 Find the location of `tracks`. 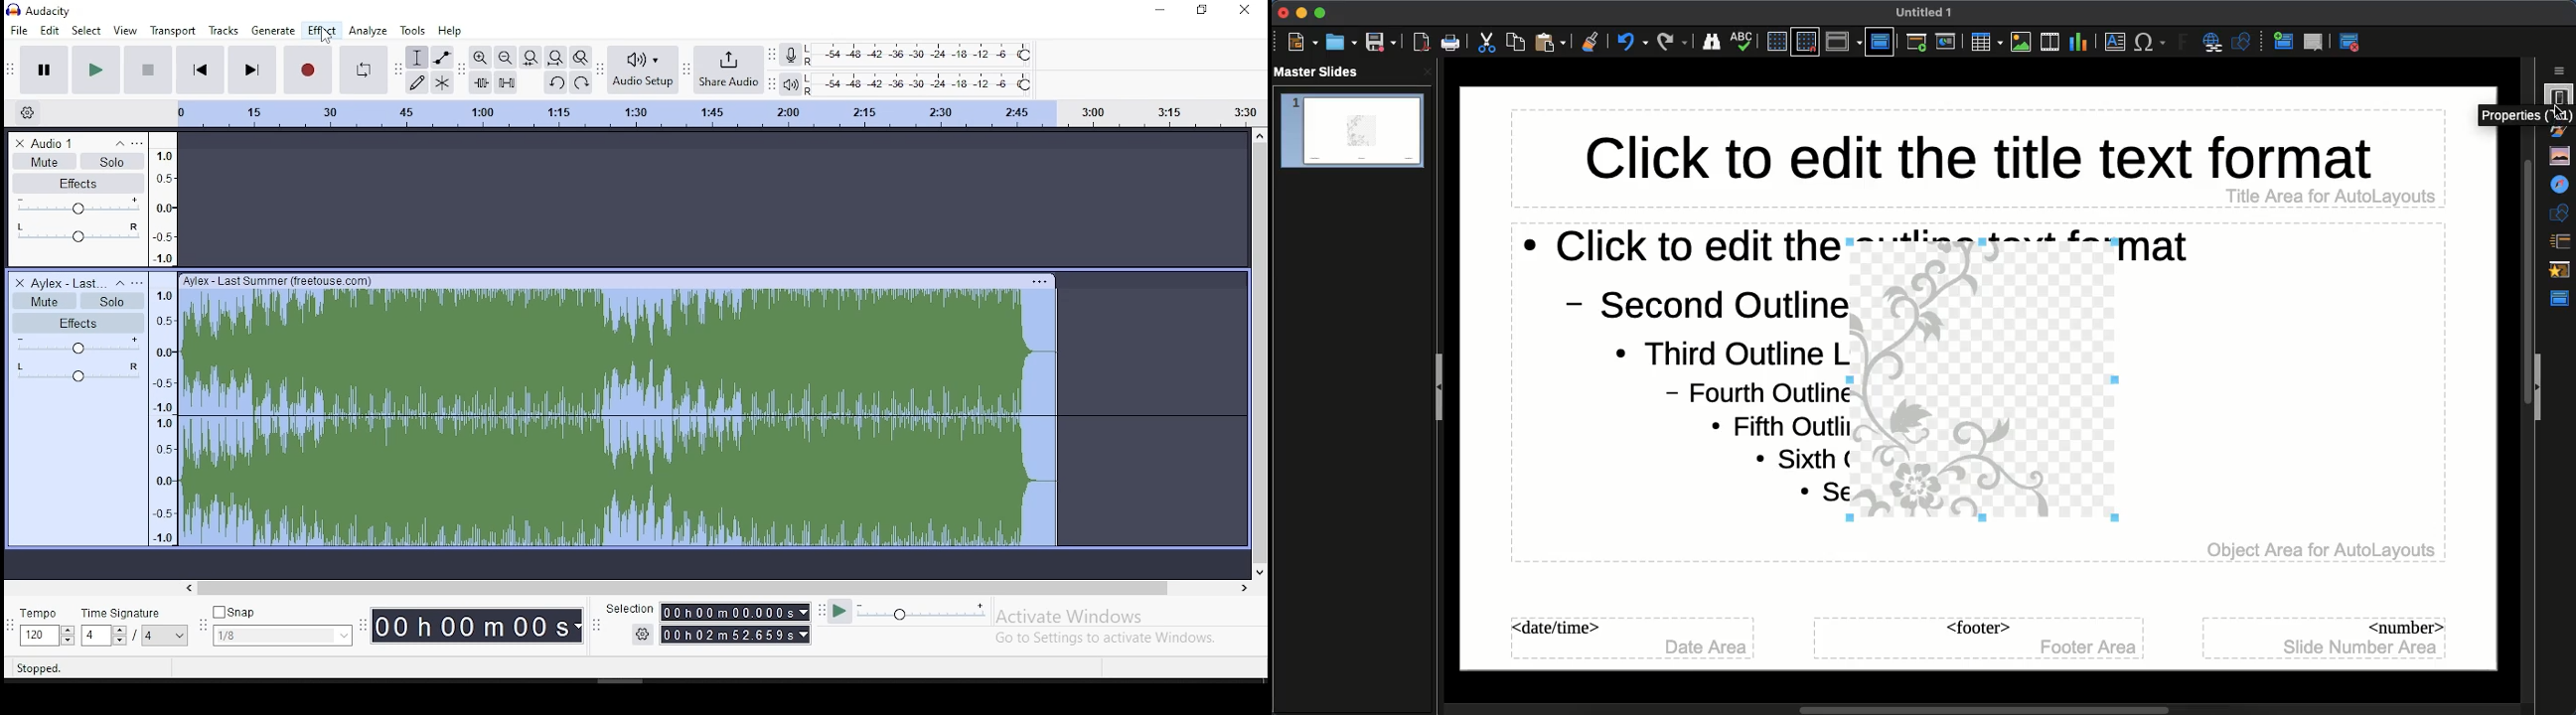

tracks is located at coordinates (224, 30).